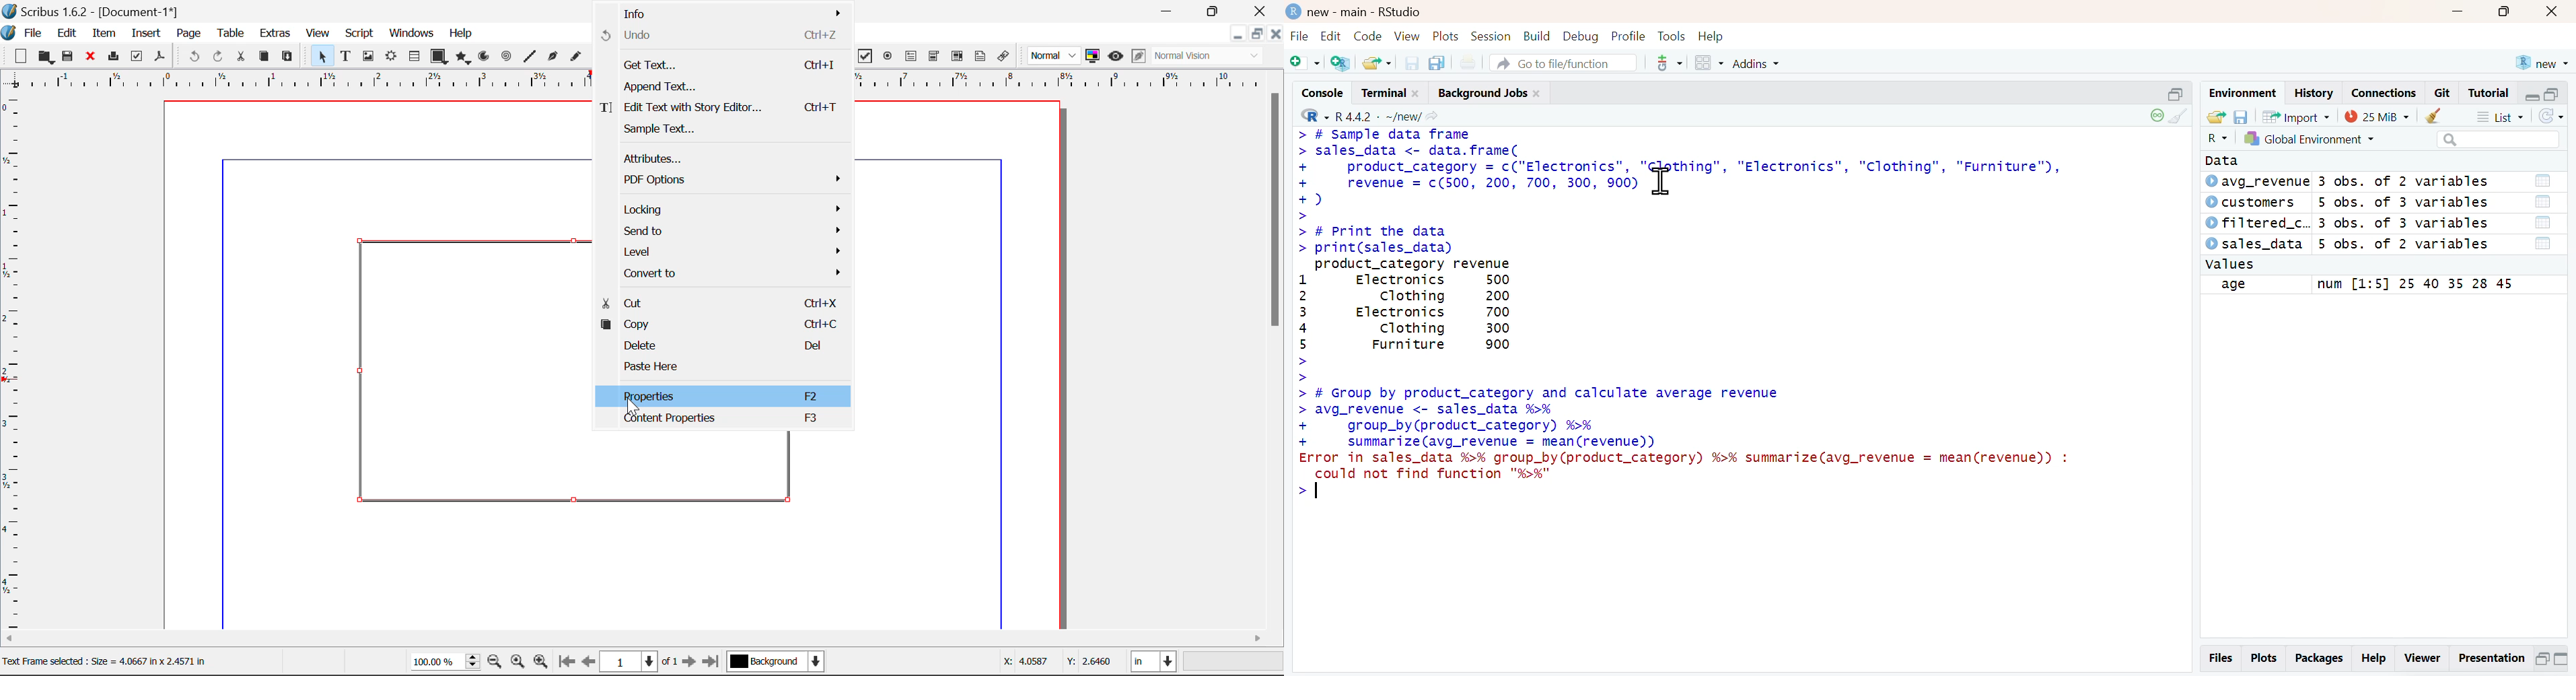 This screenshot has height=700, width=2576. Describe the element at coordinates (2373, 660) in the screenshot. I see `Help` at that location.